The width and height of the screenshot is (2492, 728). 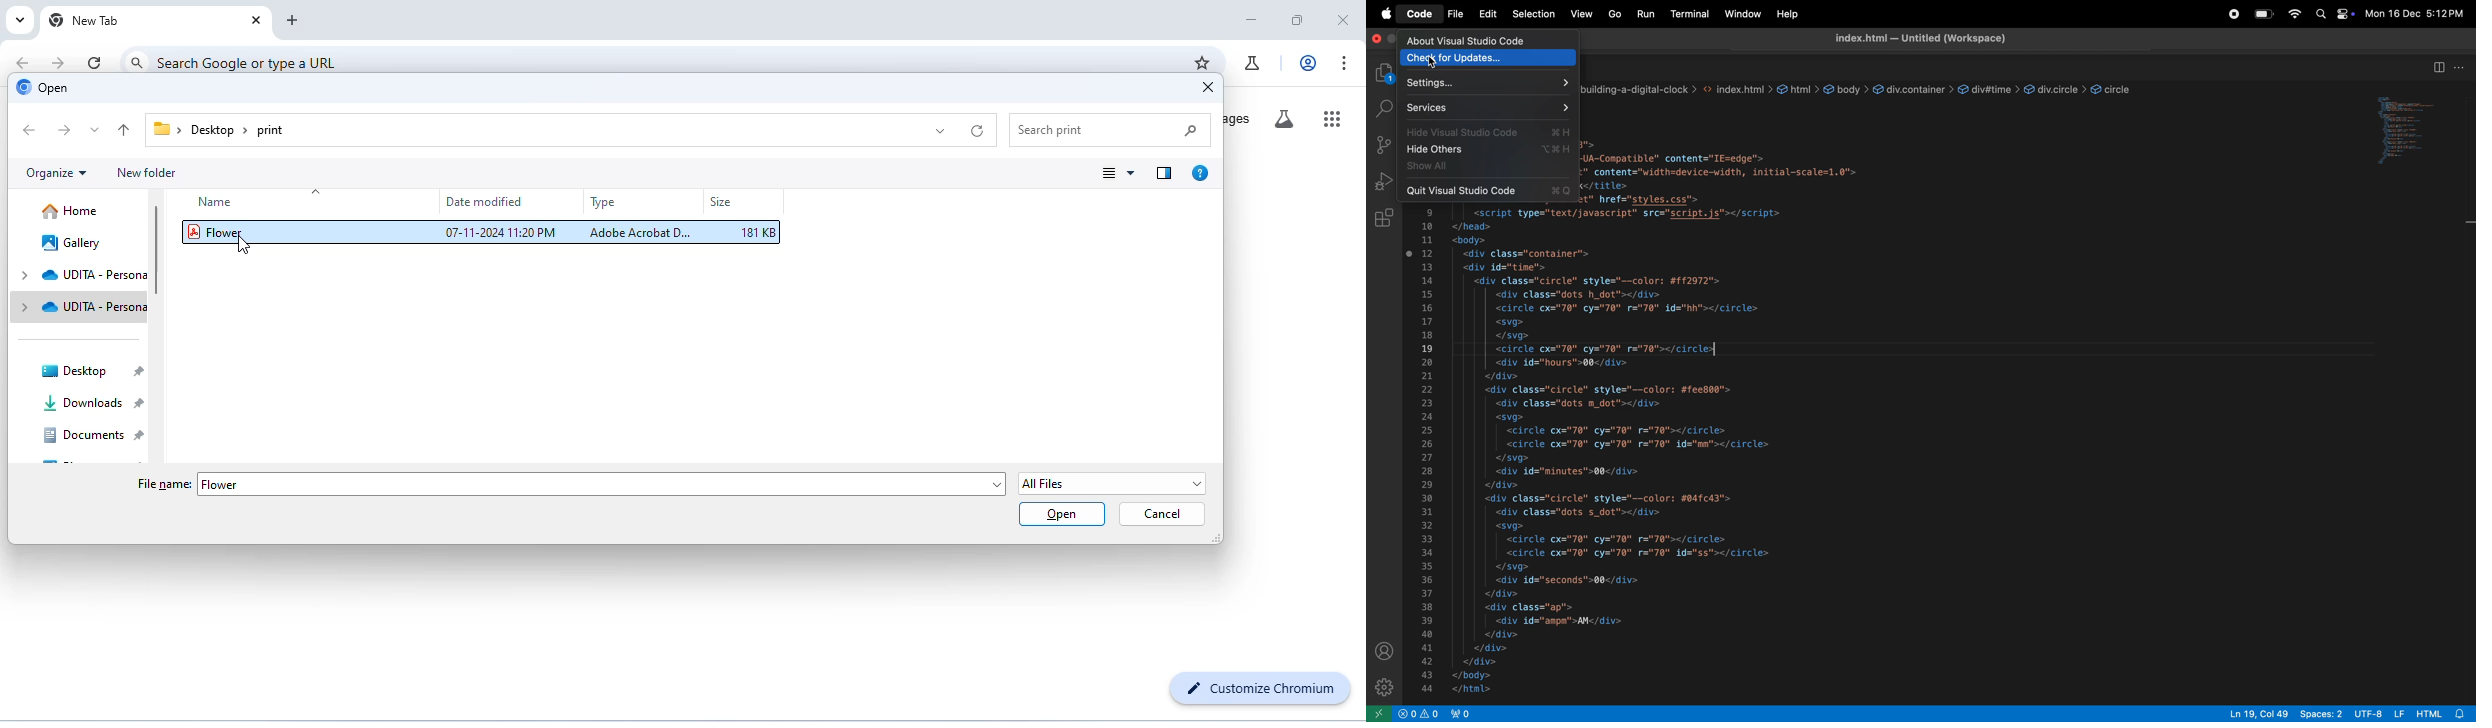 I want to click on search google or type a URL, so click(x=247, y=62).